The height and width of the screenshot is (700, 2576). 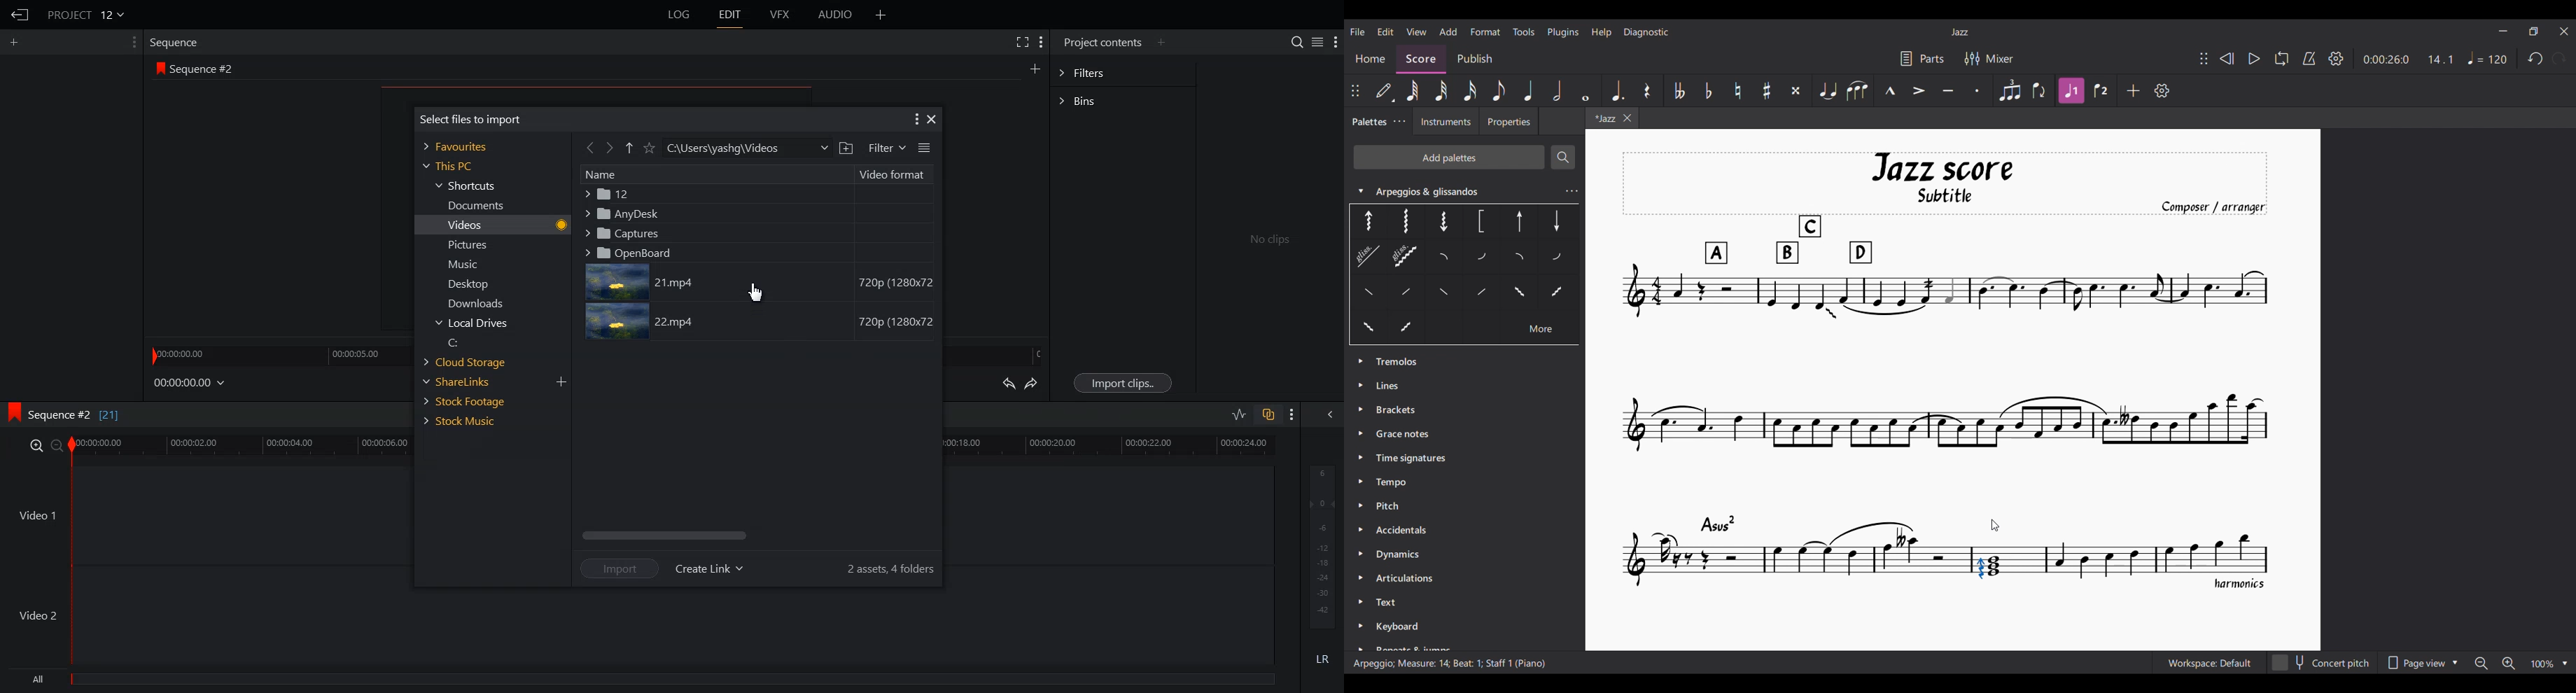 What do you see at coordinates (2161, 90) in the screenshot?
I see `Customization settings` at bounding box center [2161, 90].